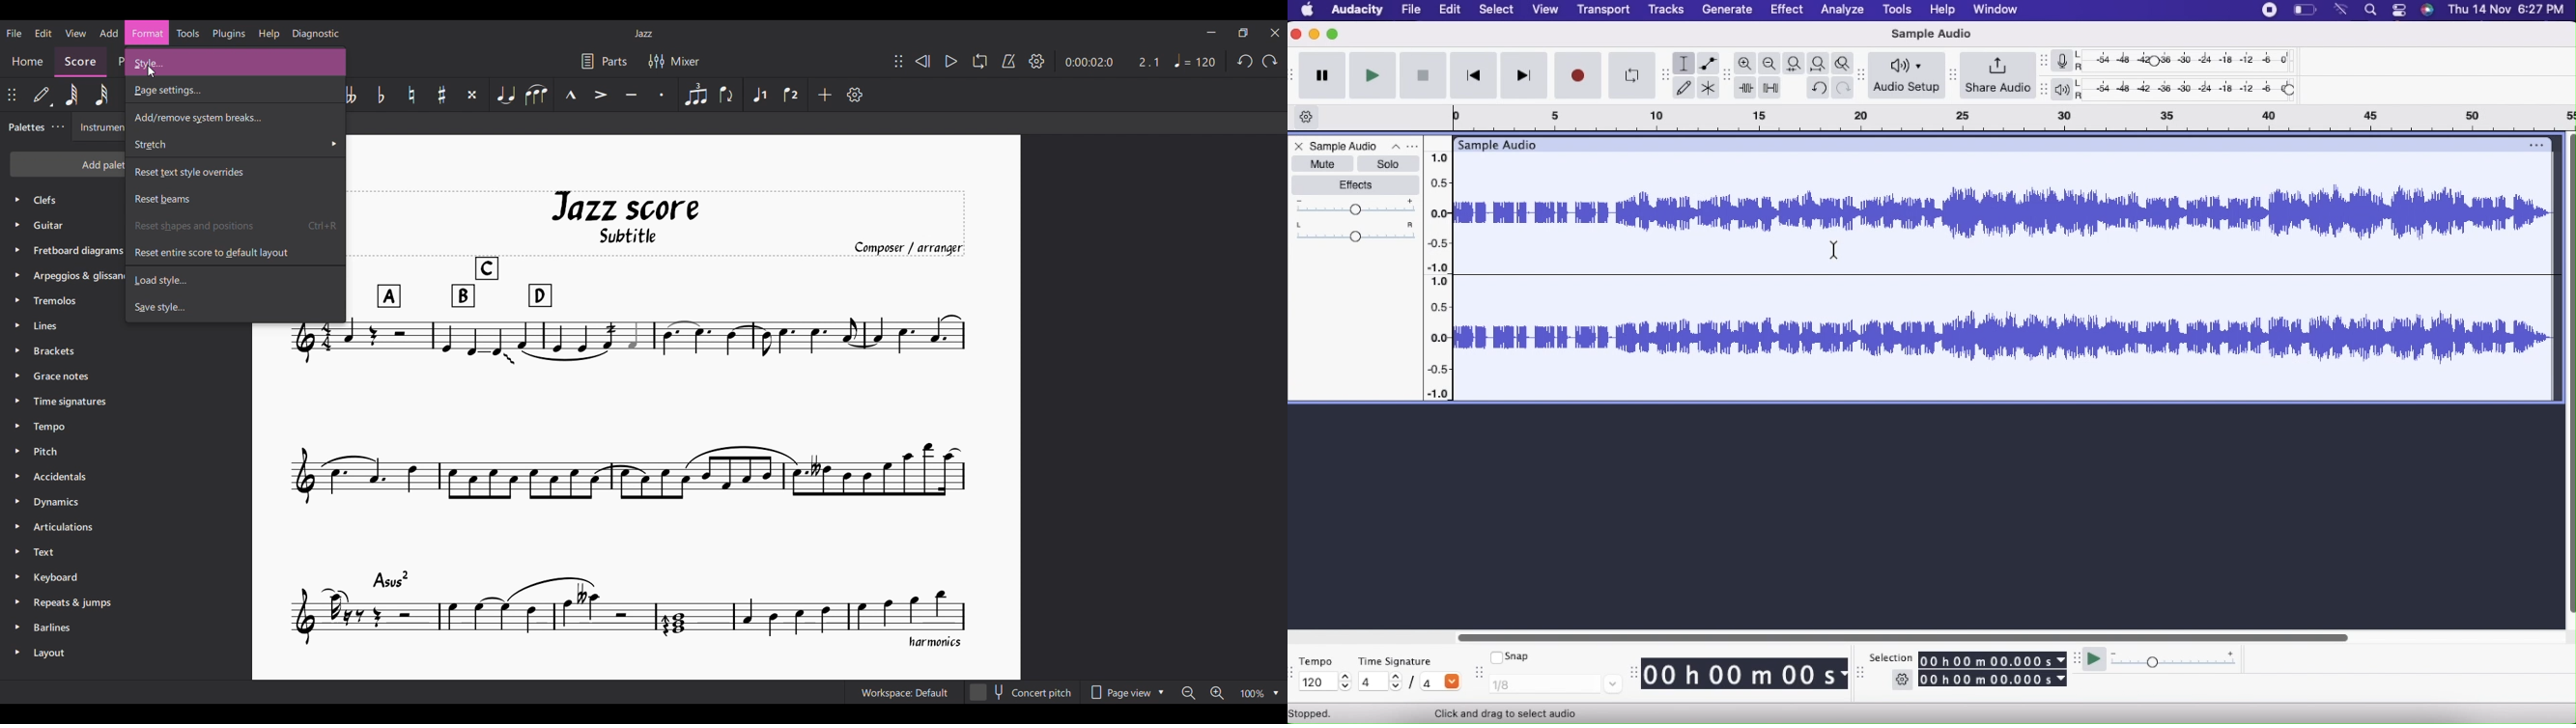  I want to click on Slur, so click(537, 95).